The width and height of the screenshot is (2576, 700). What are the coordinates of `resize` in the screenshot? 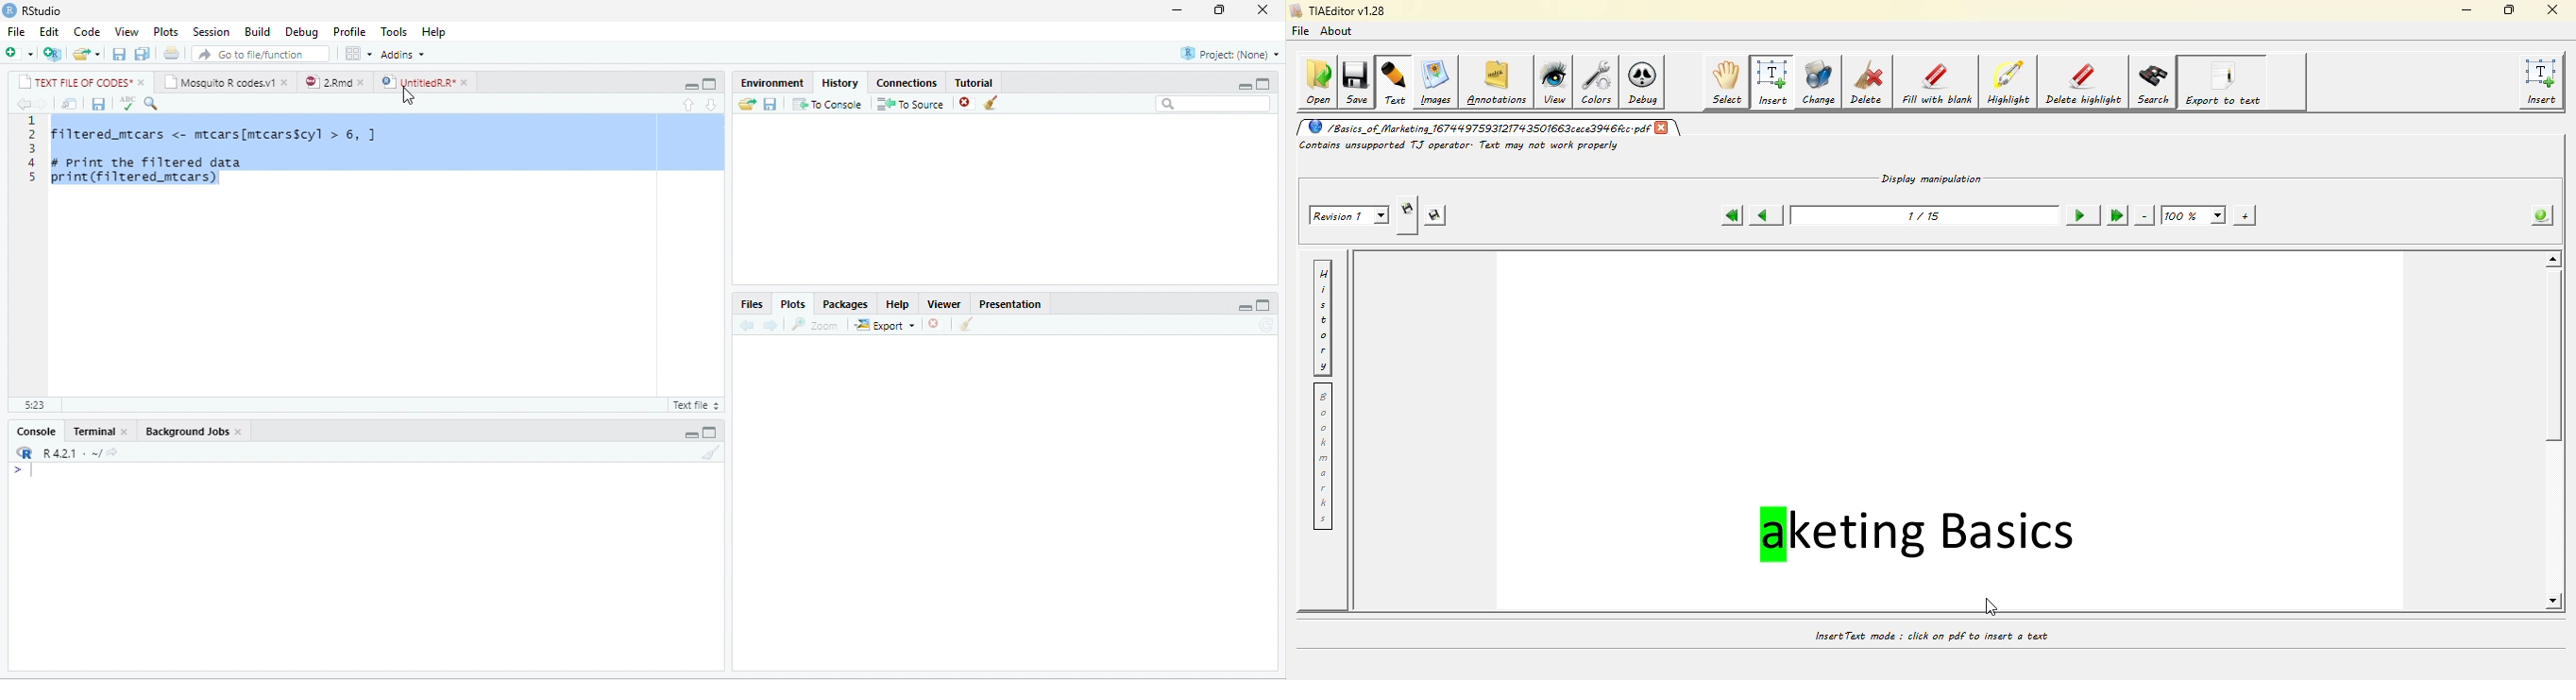 It's located at (1217, 10).